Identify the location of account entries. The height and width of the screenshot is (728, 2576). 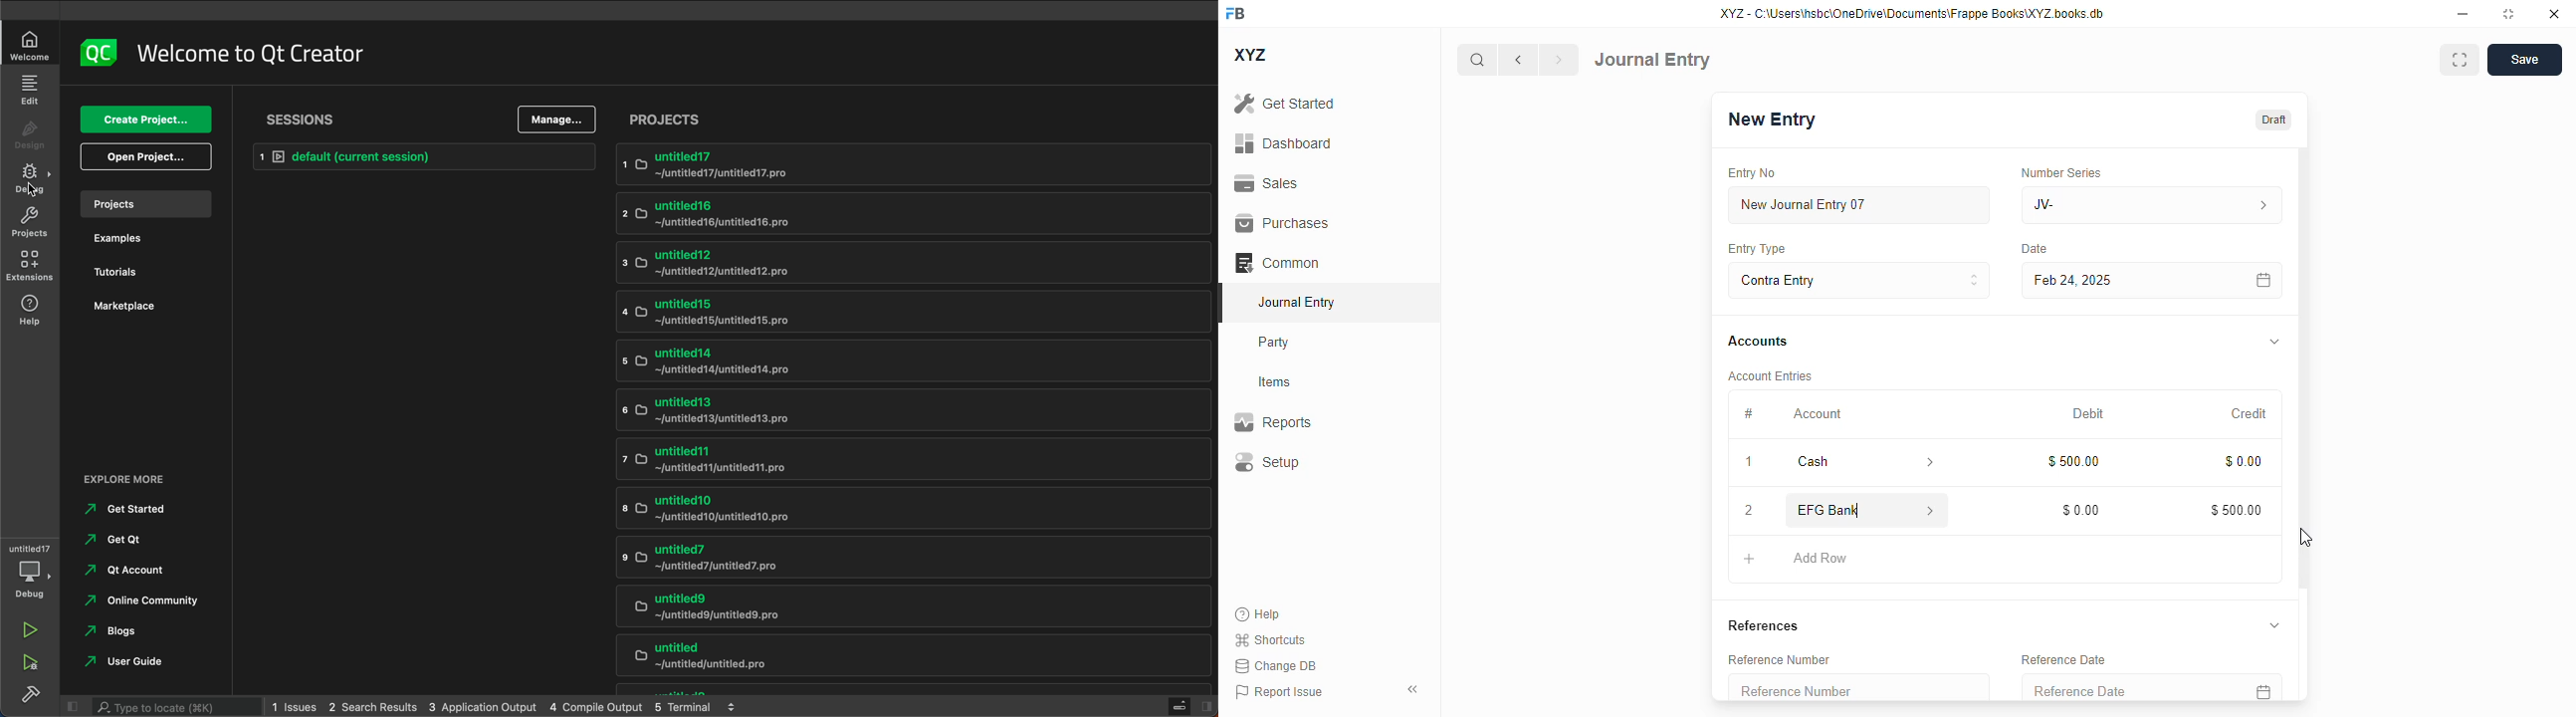
(1772, 375).